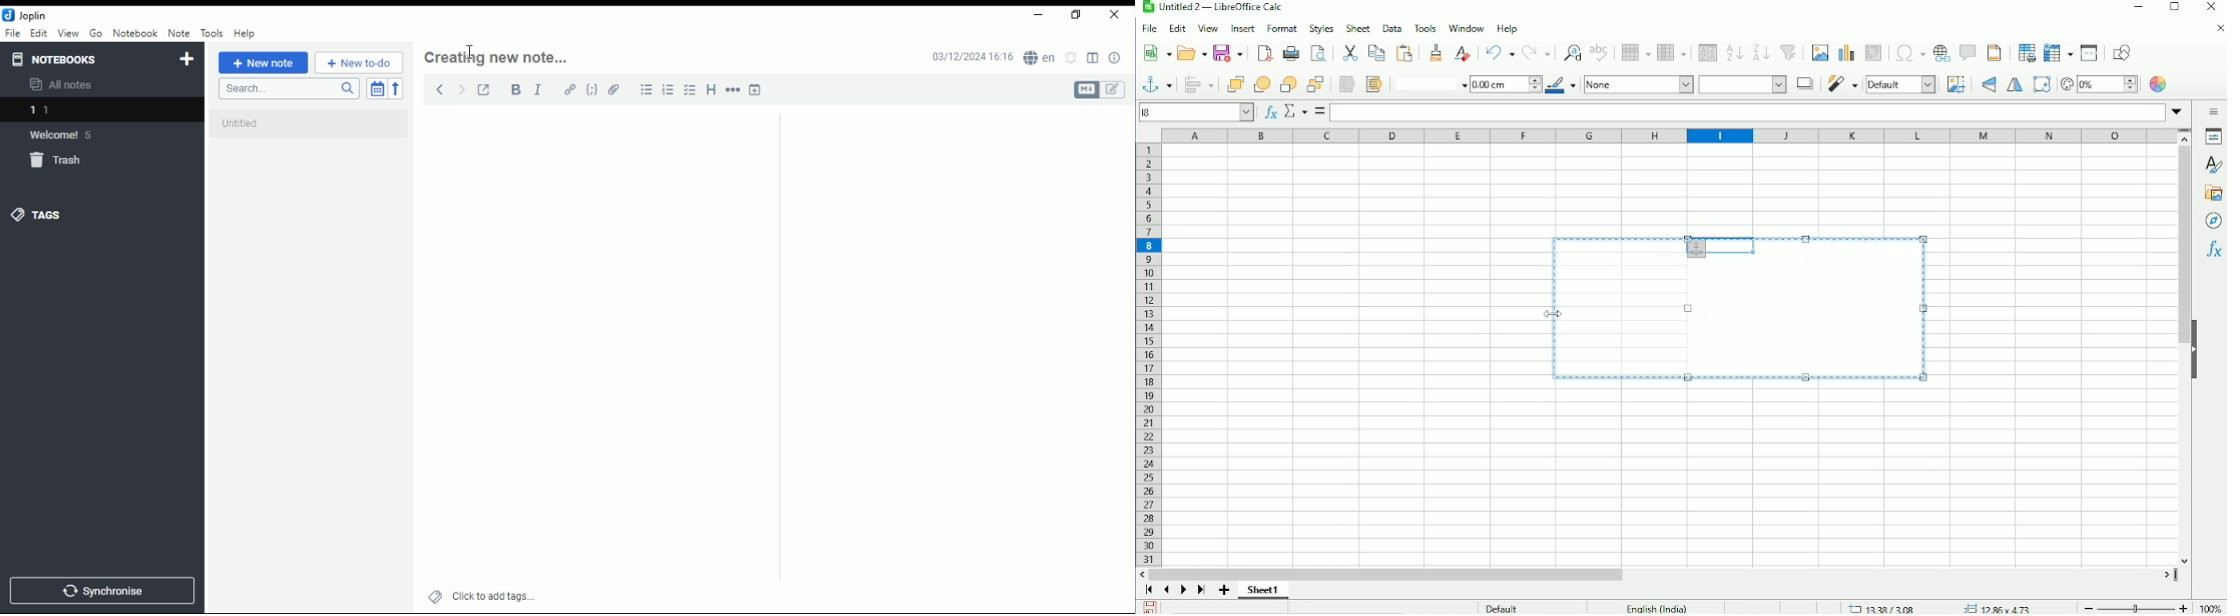  I want to click on Image Resized, so click(1742, 321).